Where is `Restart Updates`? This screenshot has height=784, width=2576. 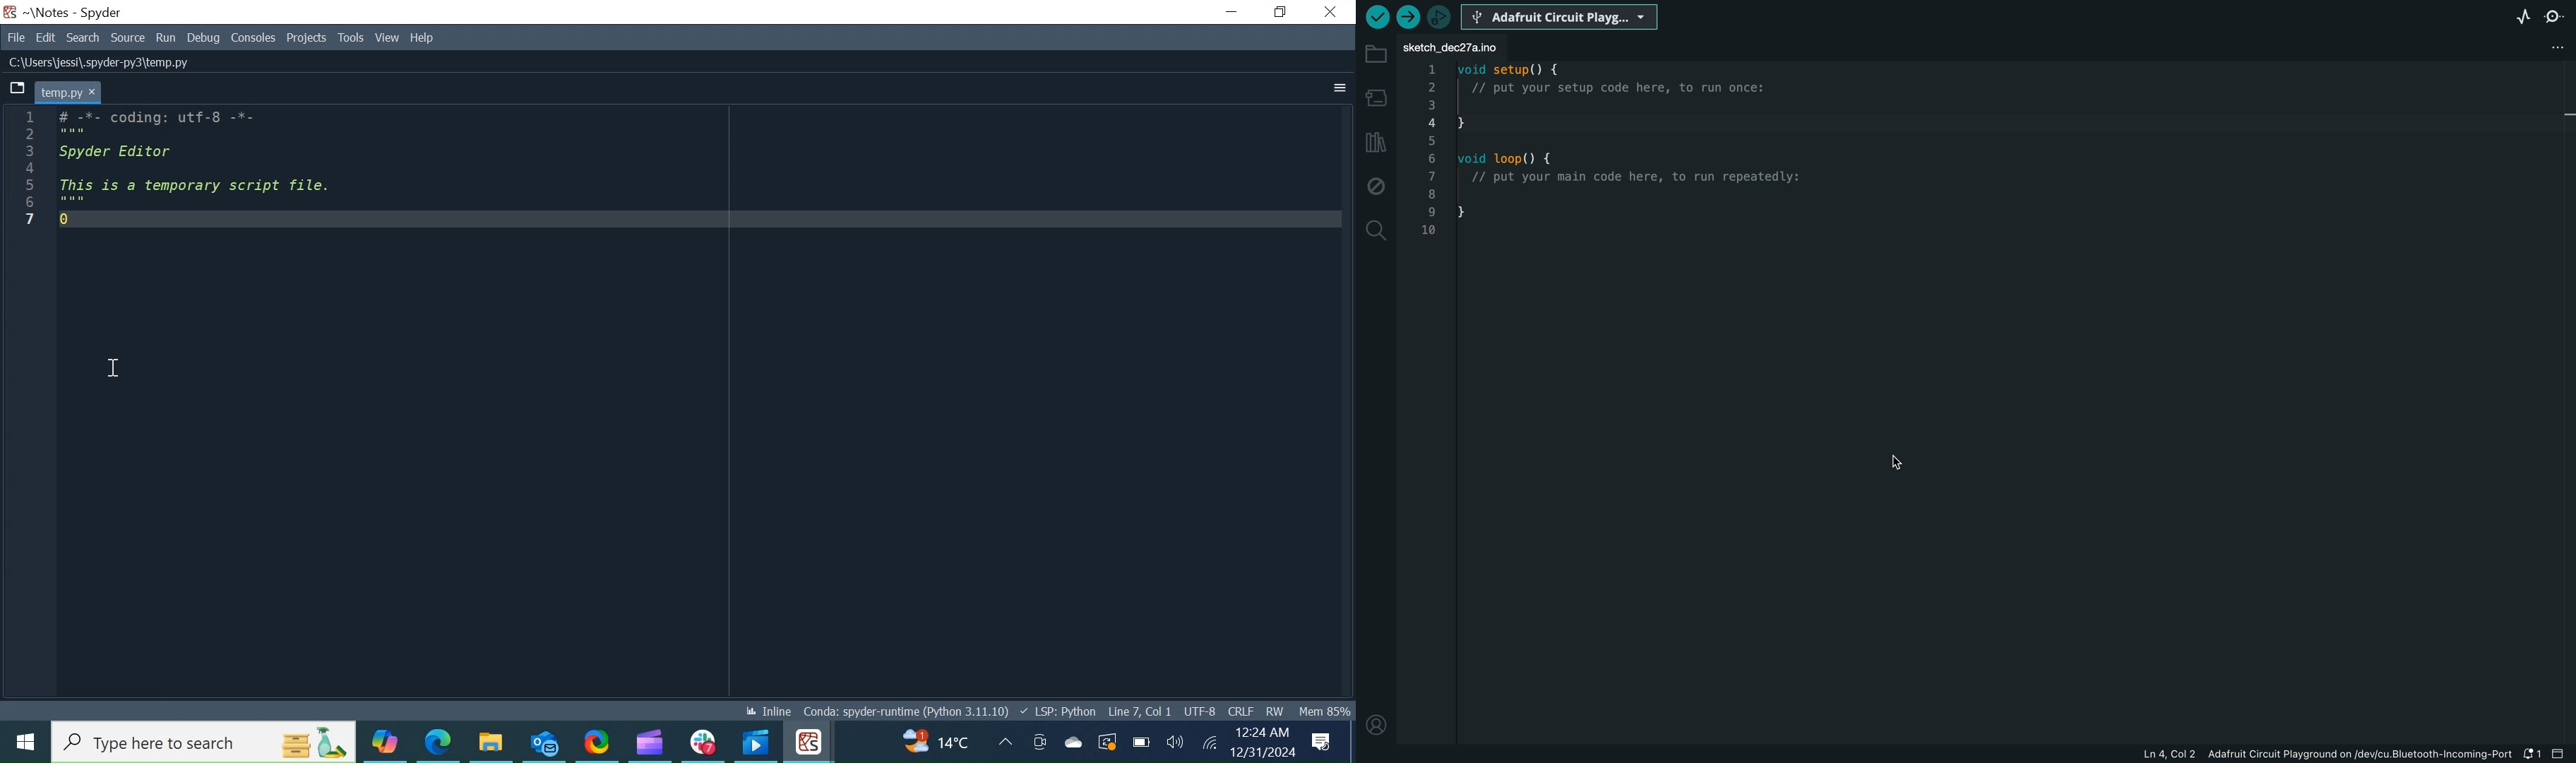 Restart Updates is located at coordinates (1108, 742).